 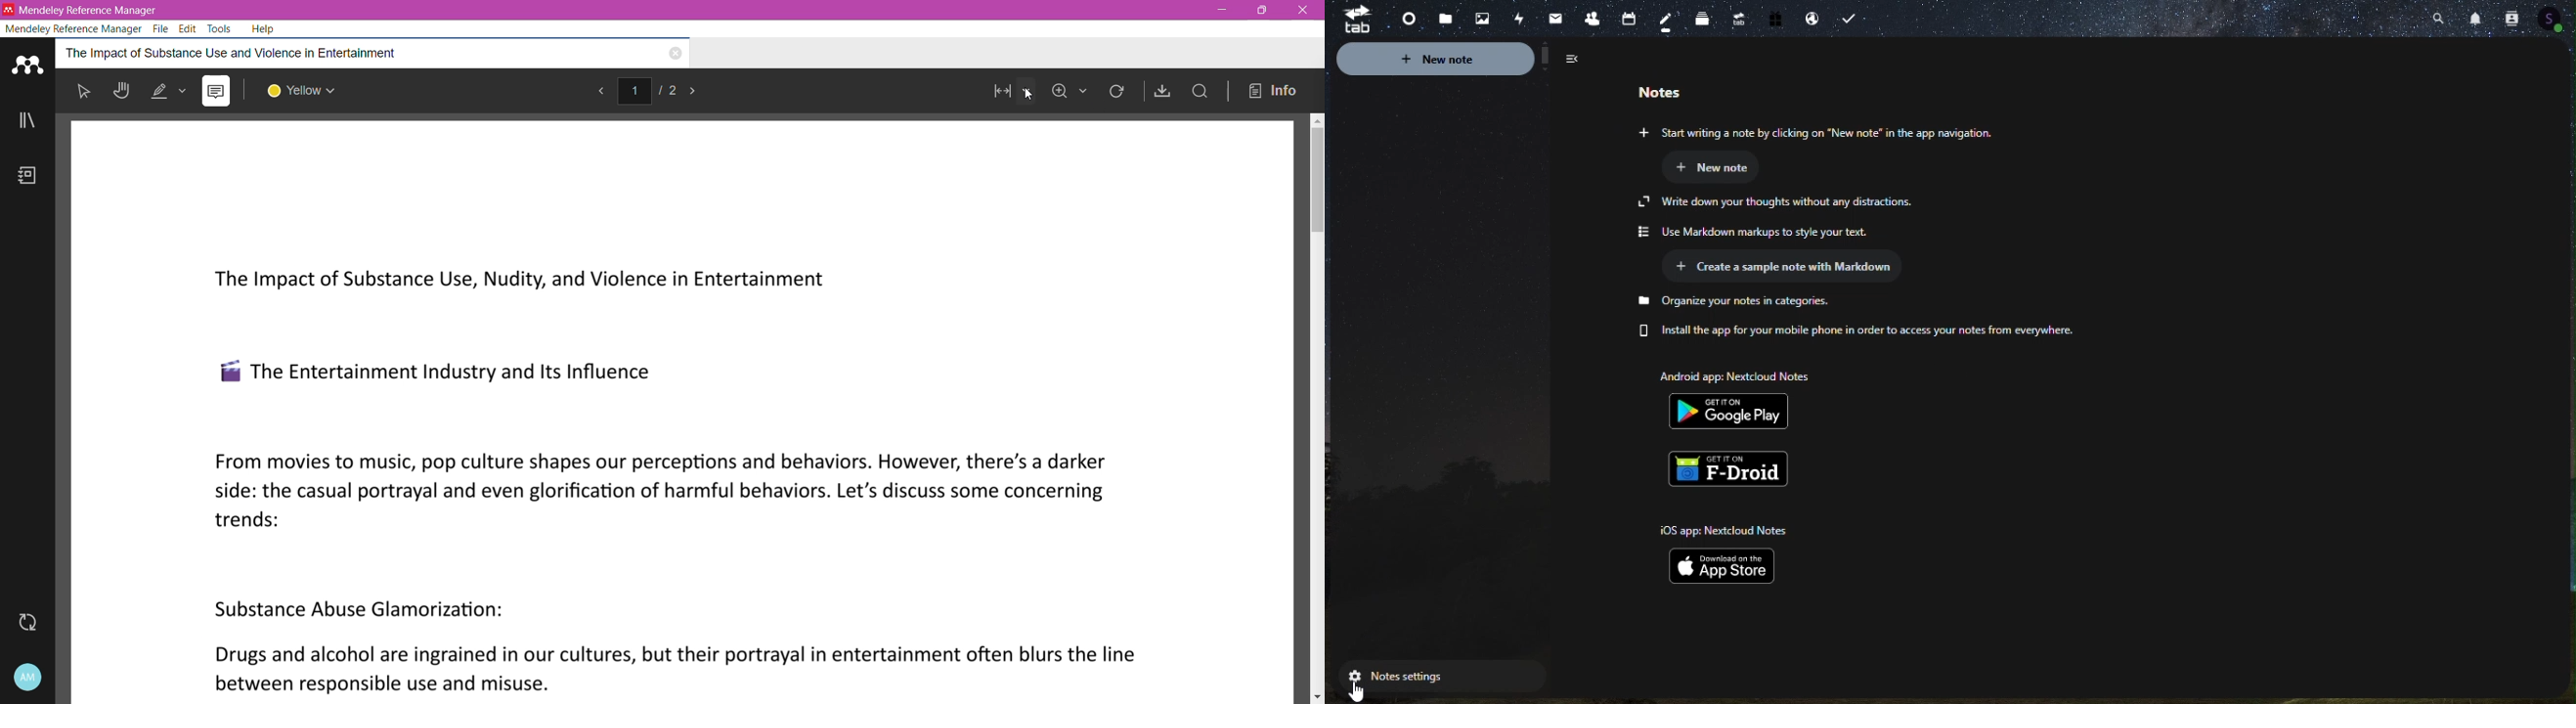 What do you see at coordinates (701, 92) in the screenshot?
I see `Go to next page` at bounding box center [701, 92].